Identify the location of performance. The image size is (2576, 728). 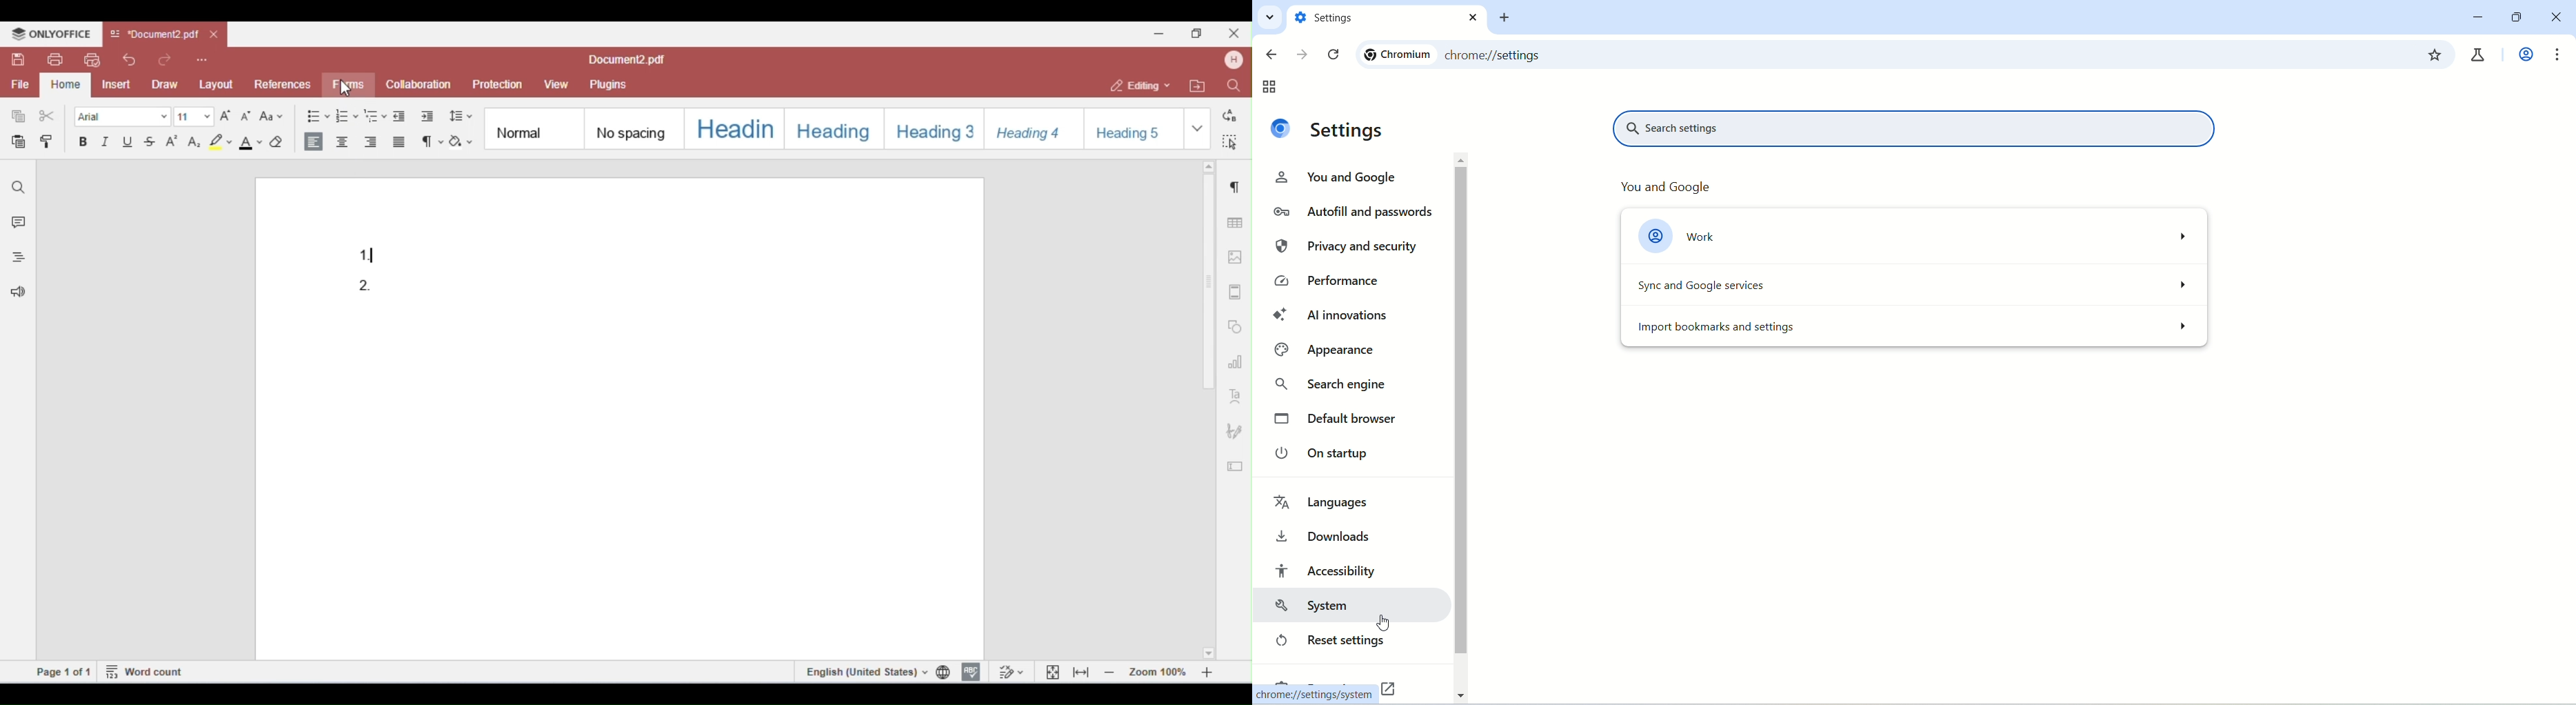
(1325, 282).